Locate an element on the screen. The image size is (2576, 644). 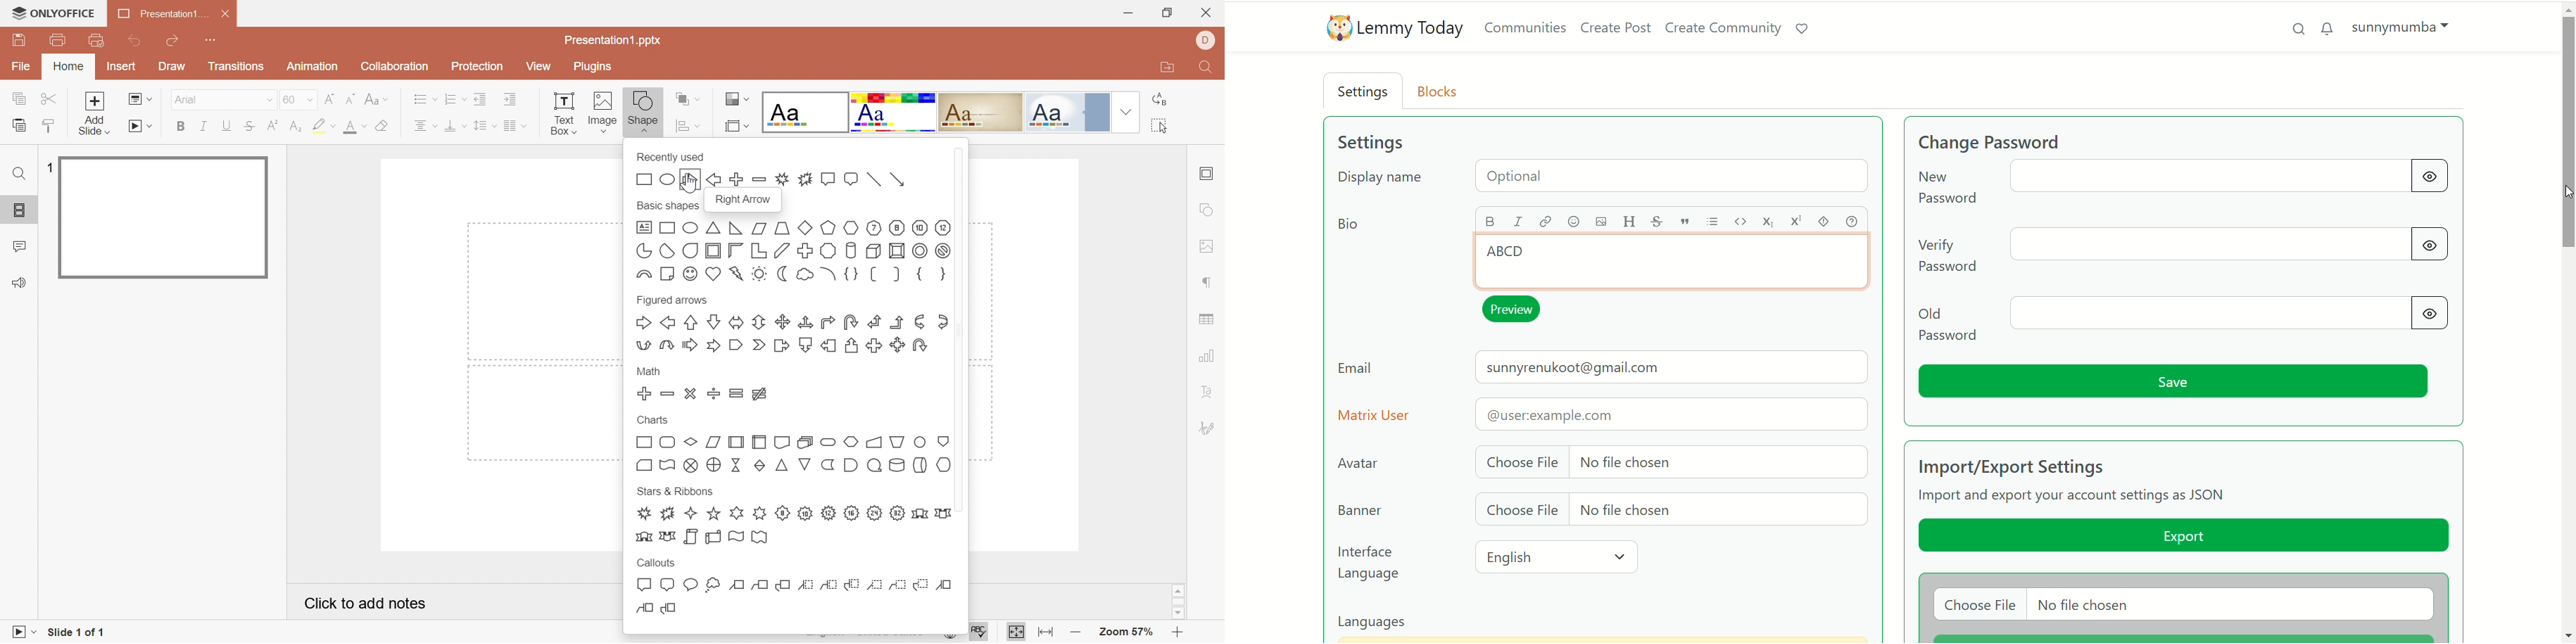
Save is located at coordinates (18, 38).